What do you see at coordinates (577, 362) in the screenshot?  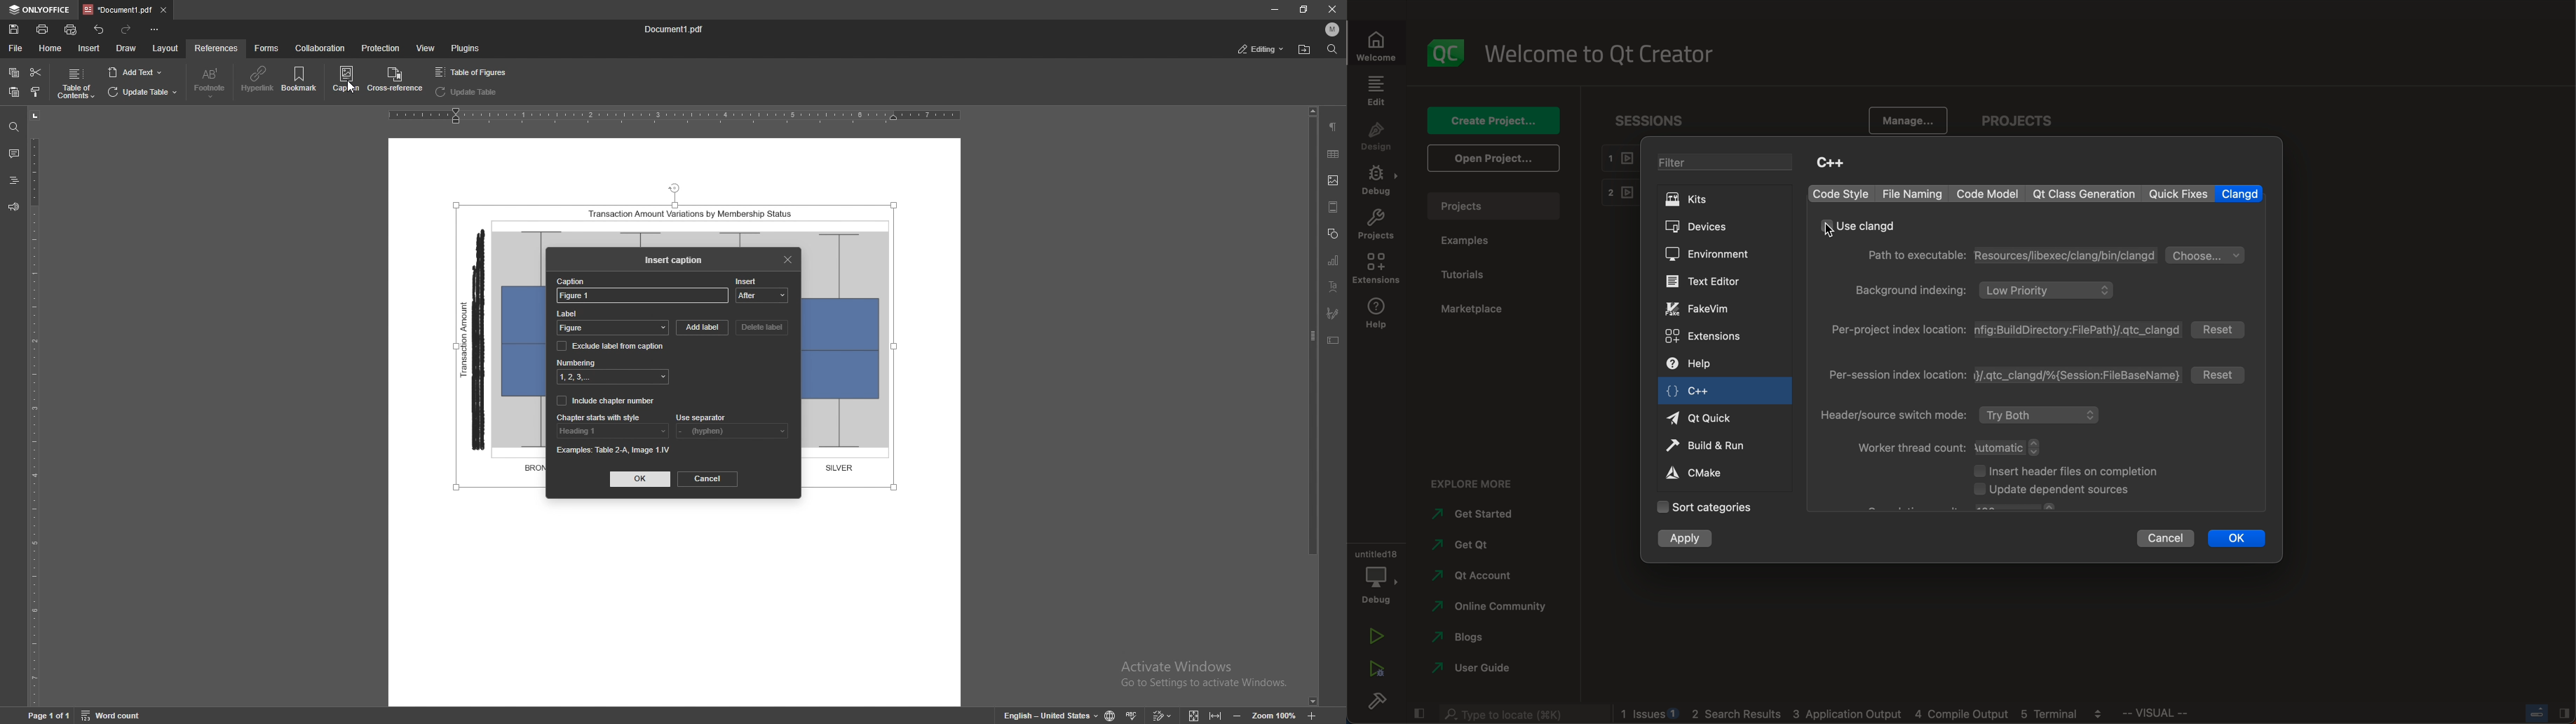 I see `numbering` at bounding box center [577, 362].